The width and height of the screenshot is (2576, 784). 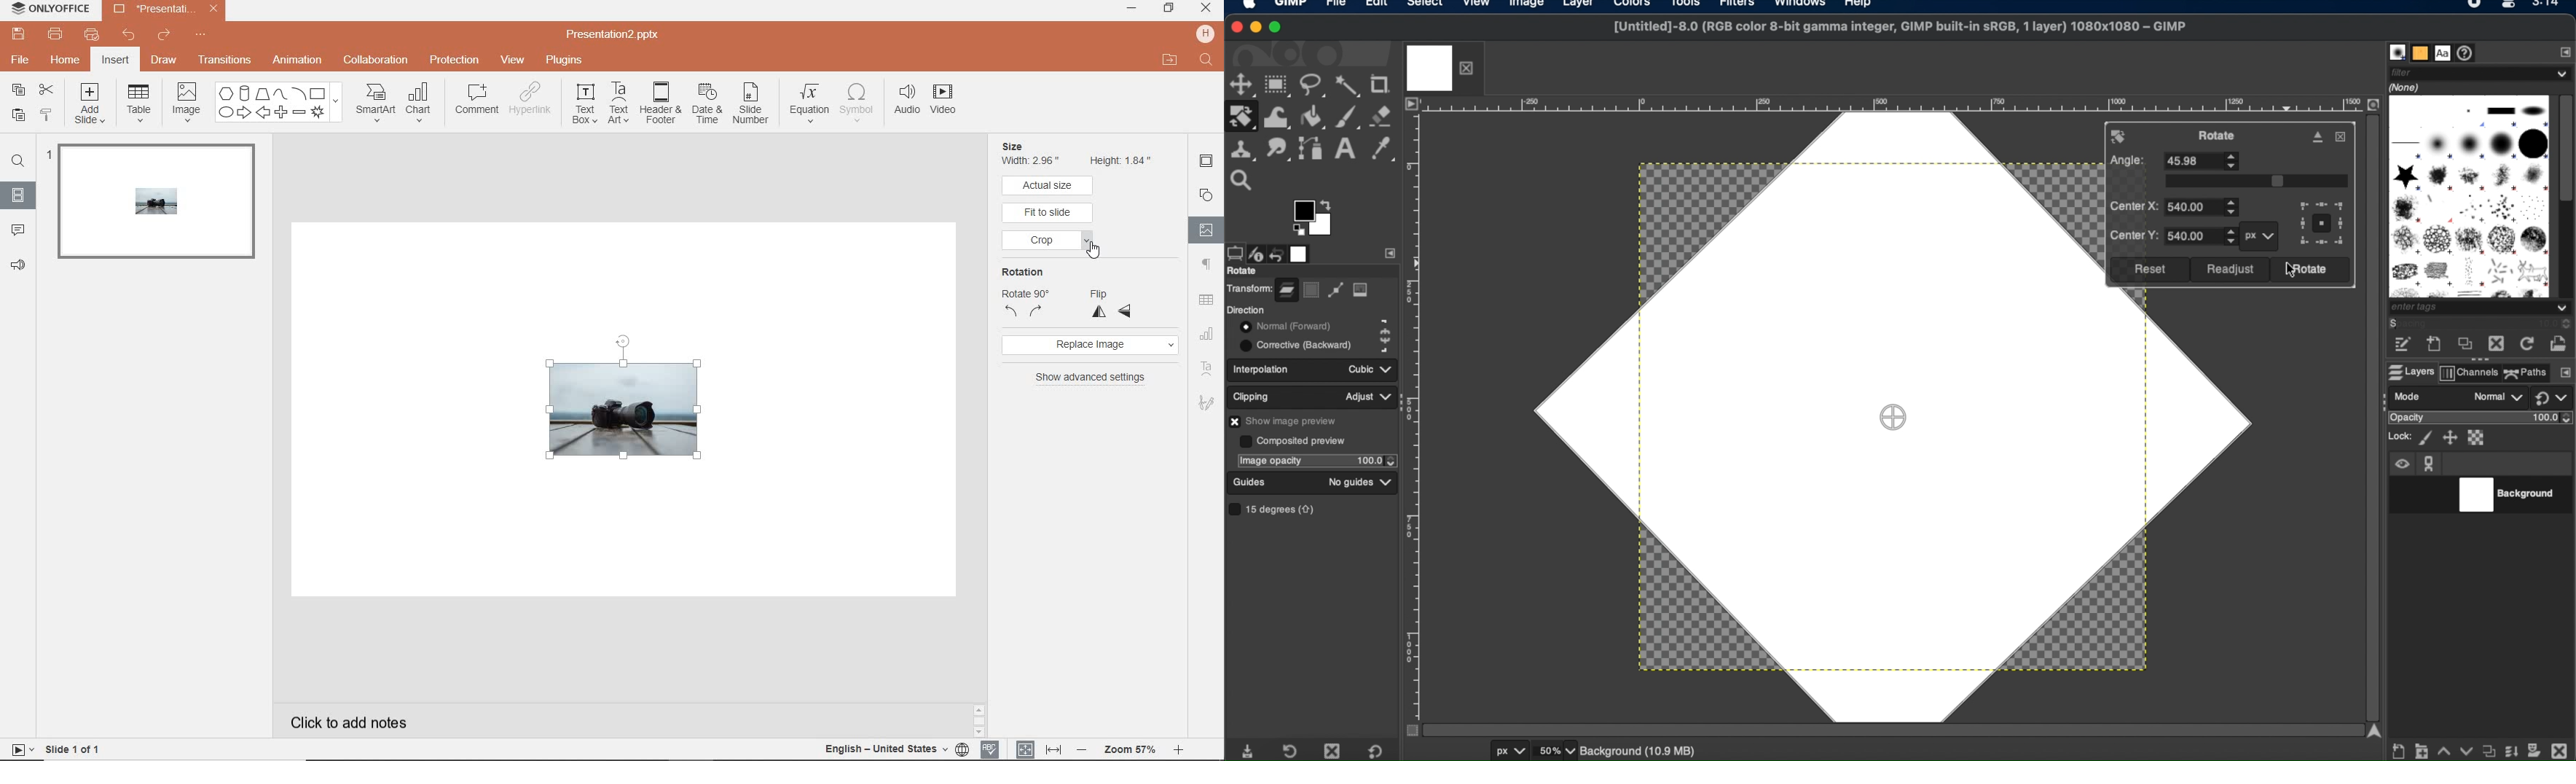 I want to click on table settings, so click(x=1206, y=299).